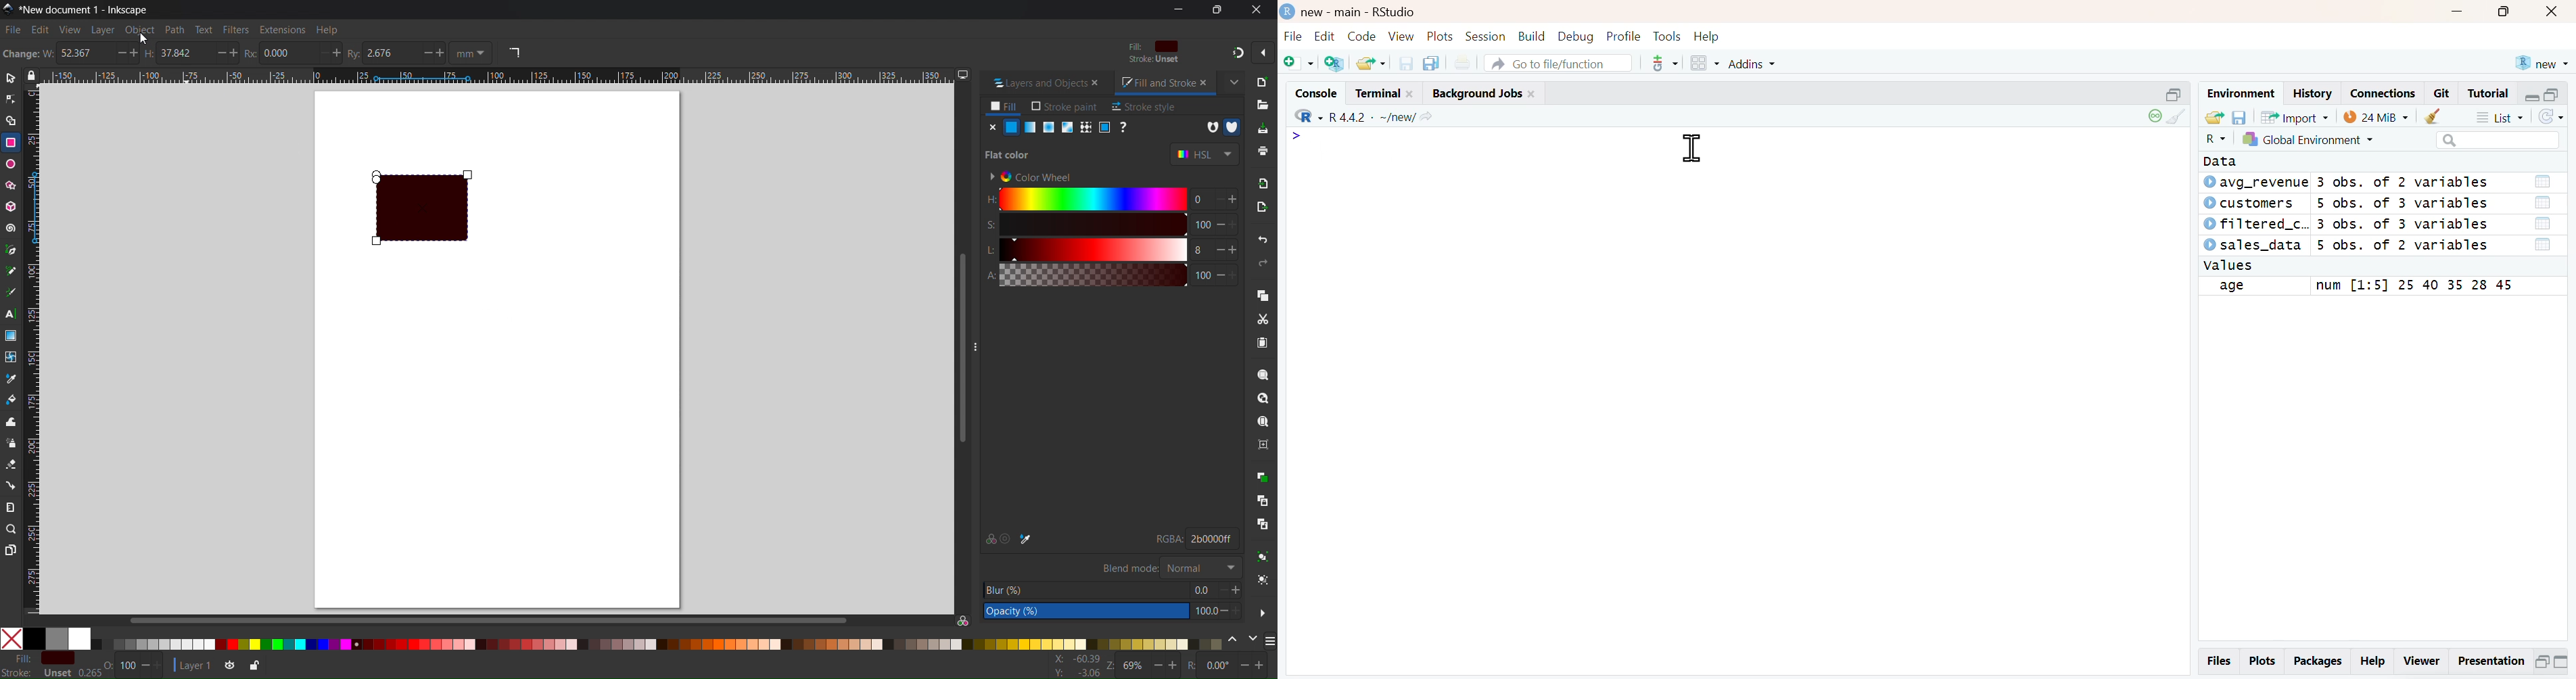 Image resolution: width=2576 pixels, height=700 pixels. What do you see at coordinates (1624, 36) in the screenshot?
I see `Profile` at bounding box center [1624, 36].